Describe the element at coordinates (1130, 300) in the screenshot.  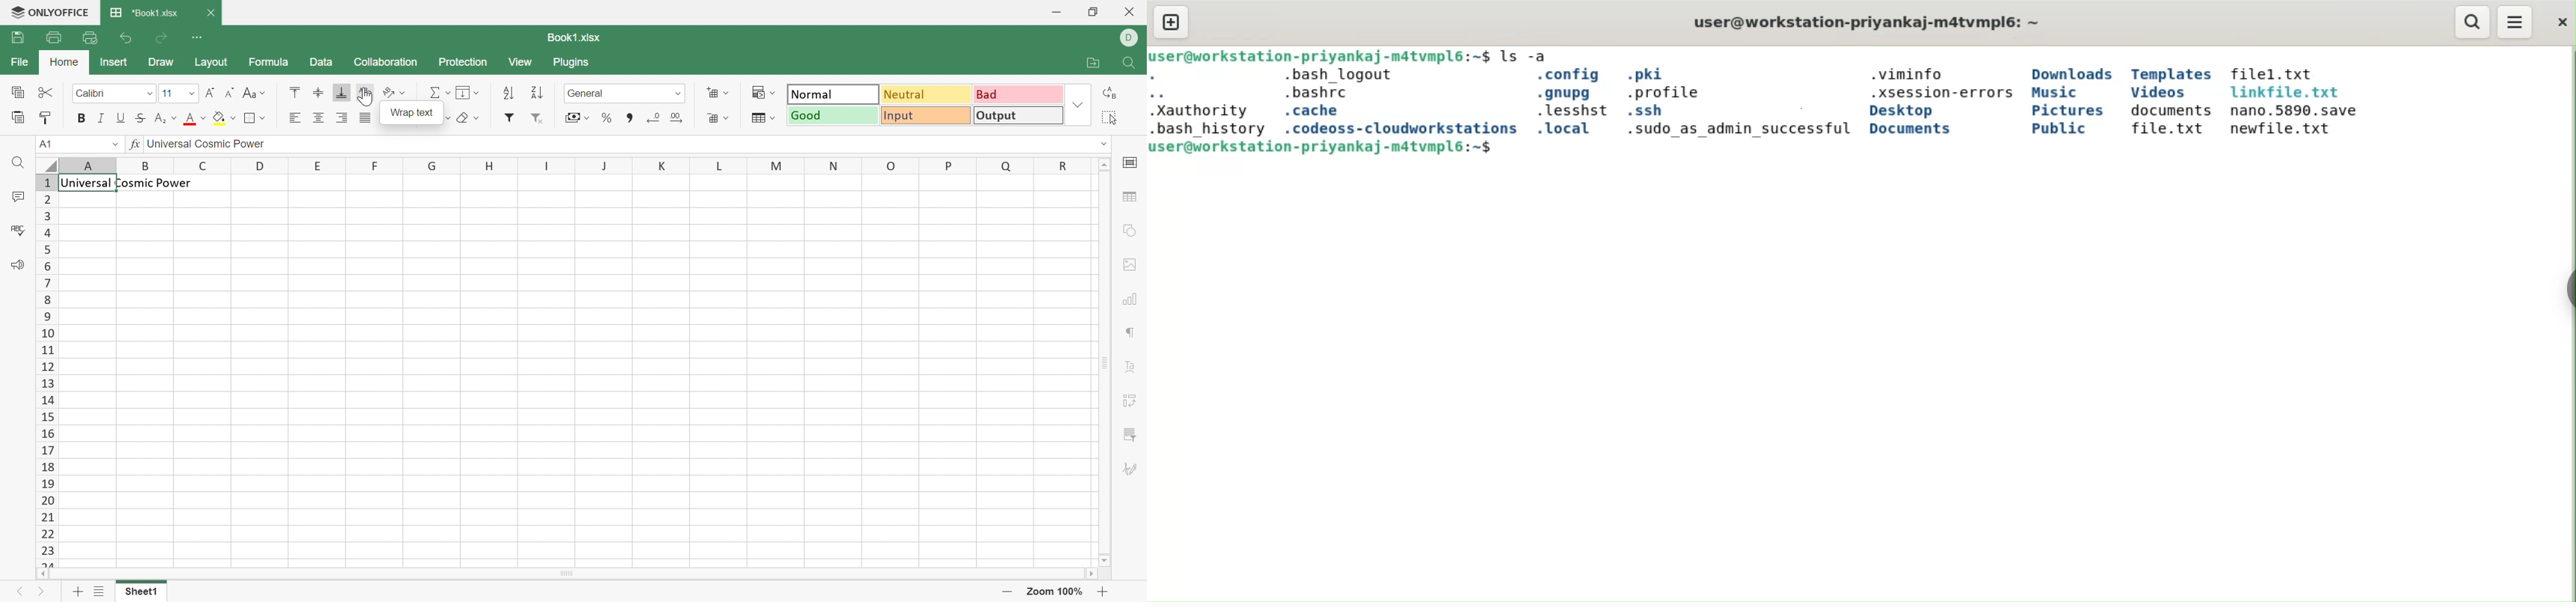
I see `chart settings` at that location.